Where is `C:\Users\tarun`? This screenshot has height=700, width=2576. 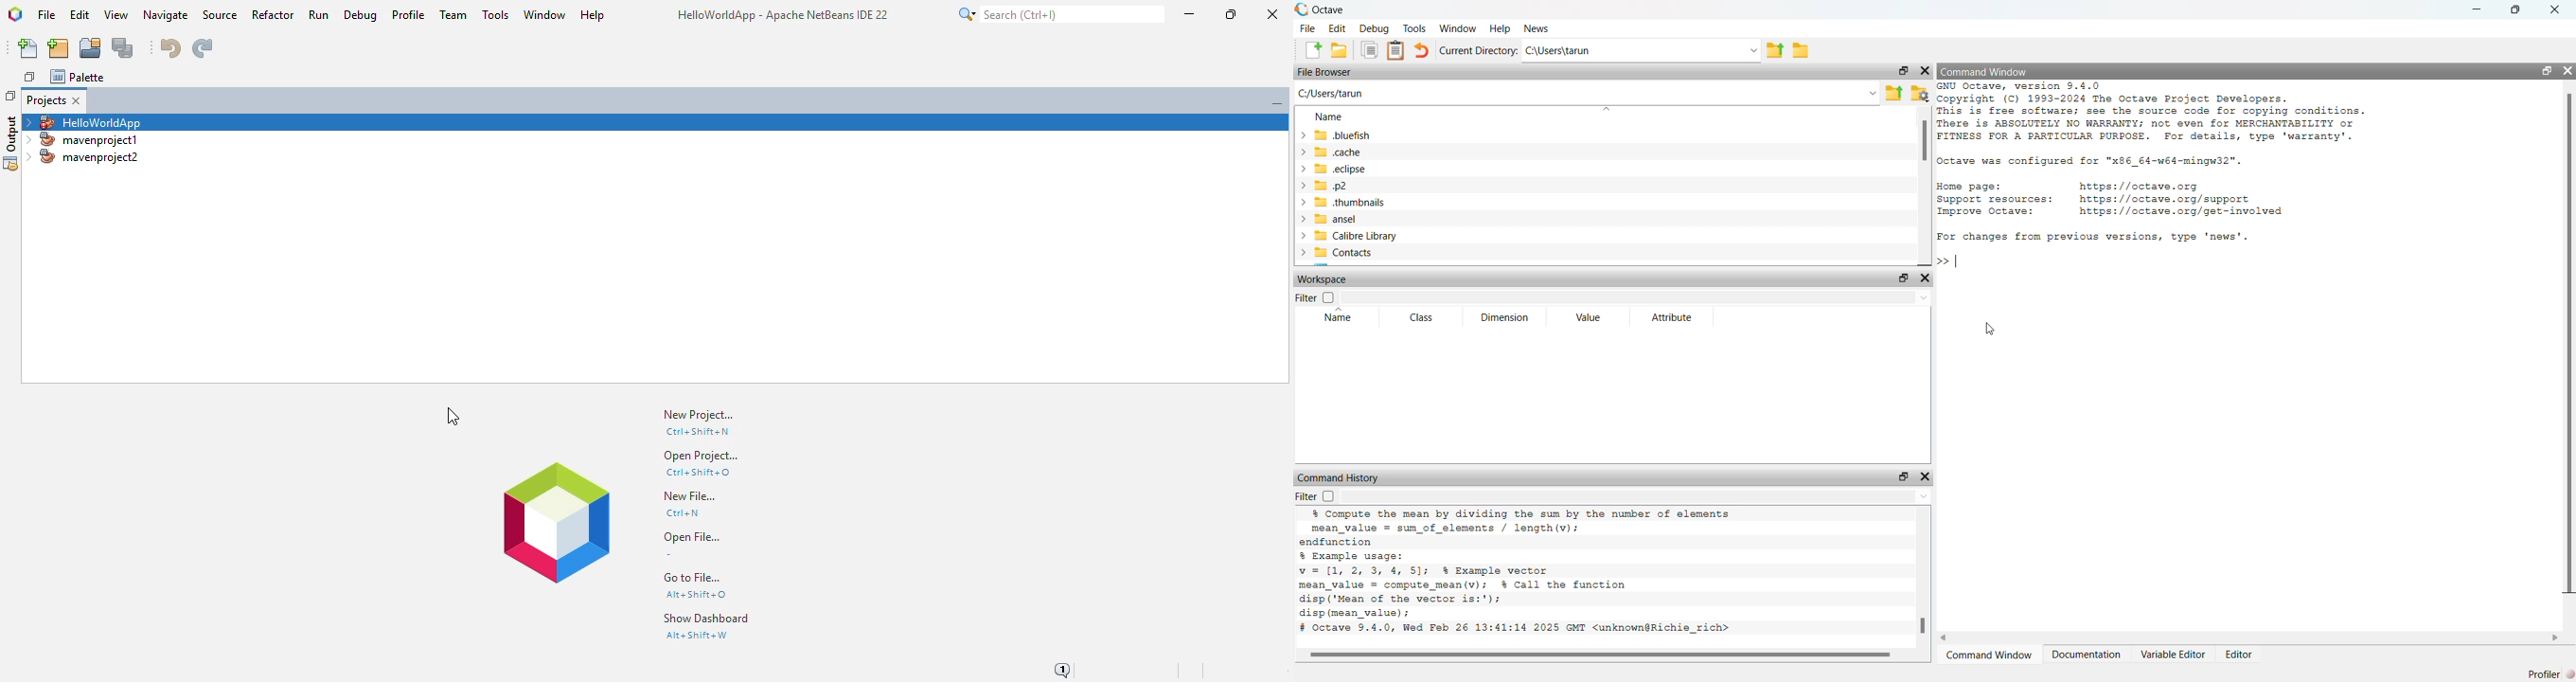 C:\Users\tarun is located at coordinates (1559, 51).